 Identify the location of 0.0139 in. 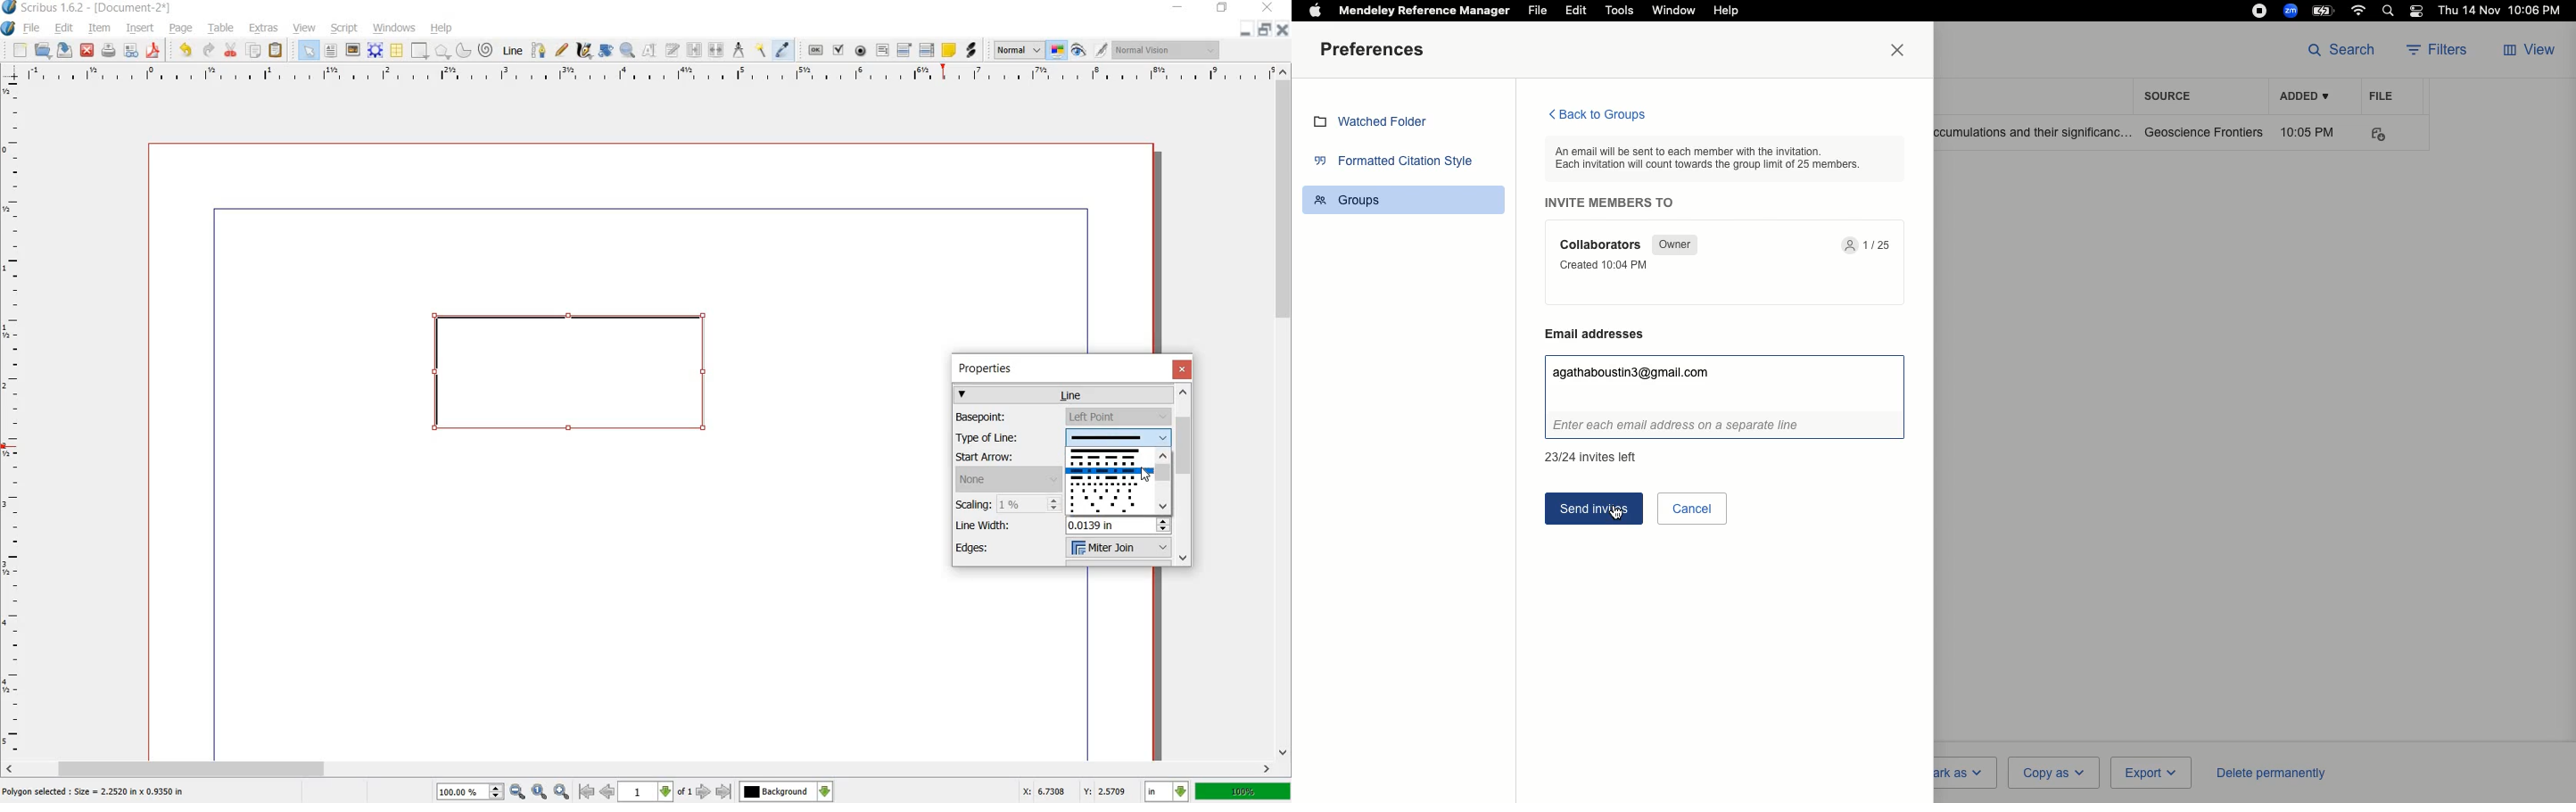
(1119, 525).